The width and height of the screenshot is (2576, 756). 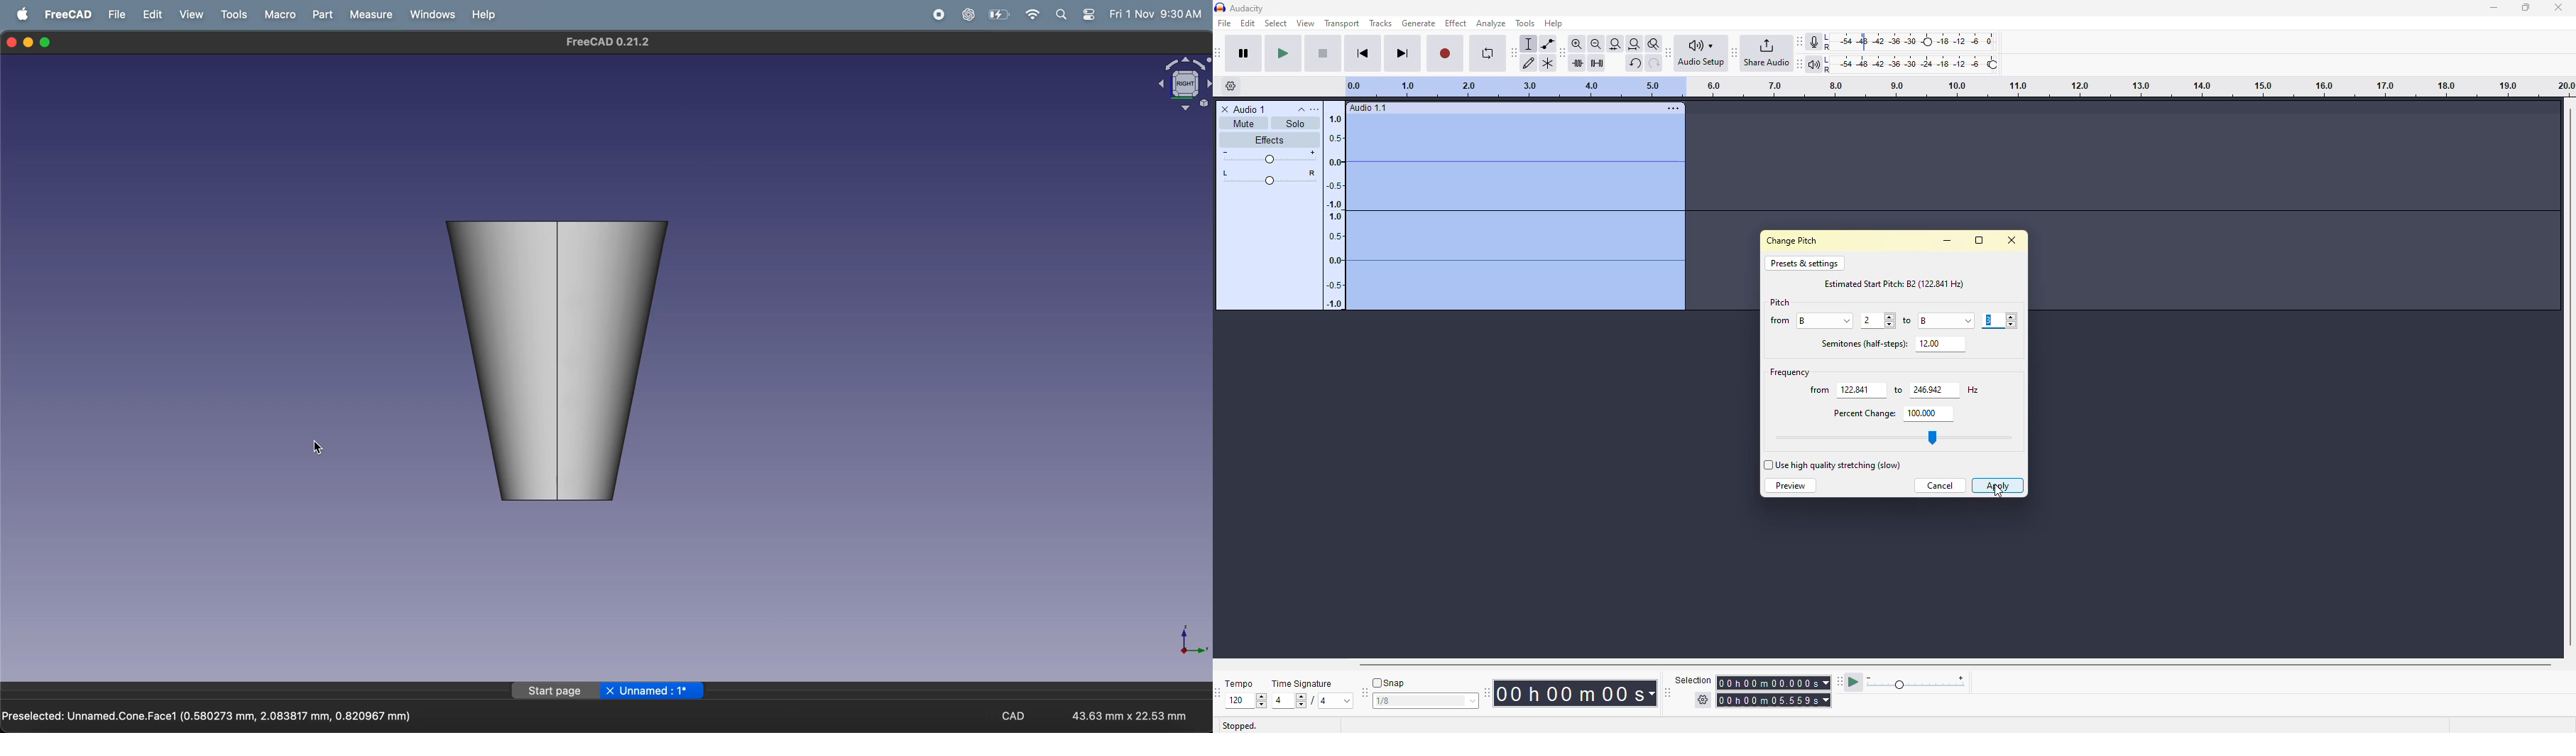 I want to click on Fri 1 Nov 9:30 AM, so click(x=1155, y=14).